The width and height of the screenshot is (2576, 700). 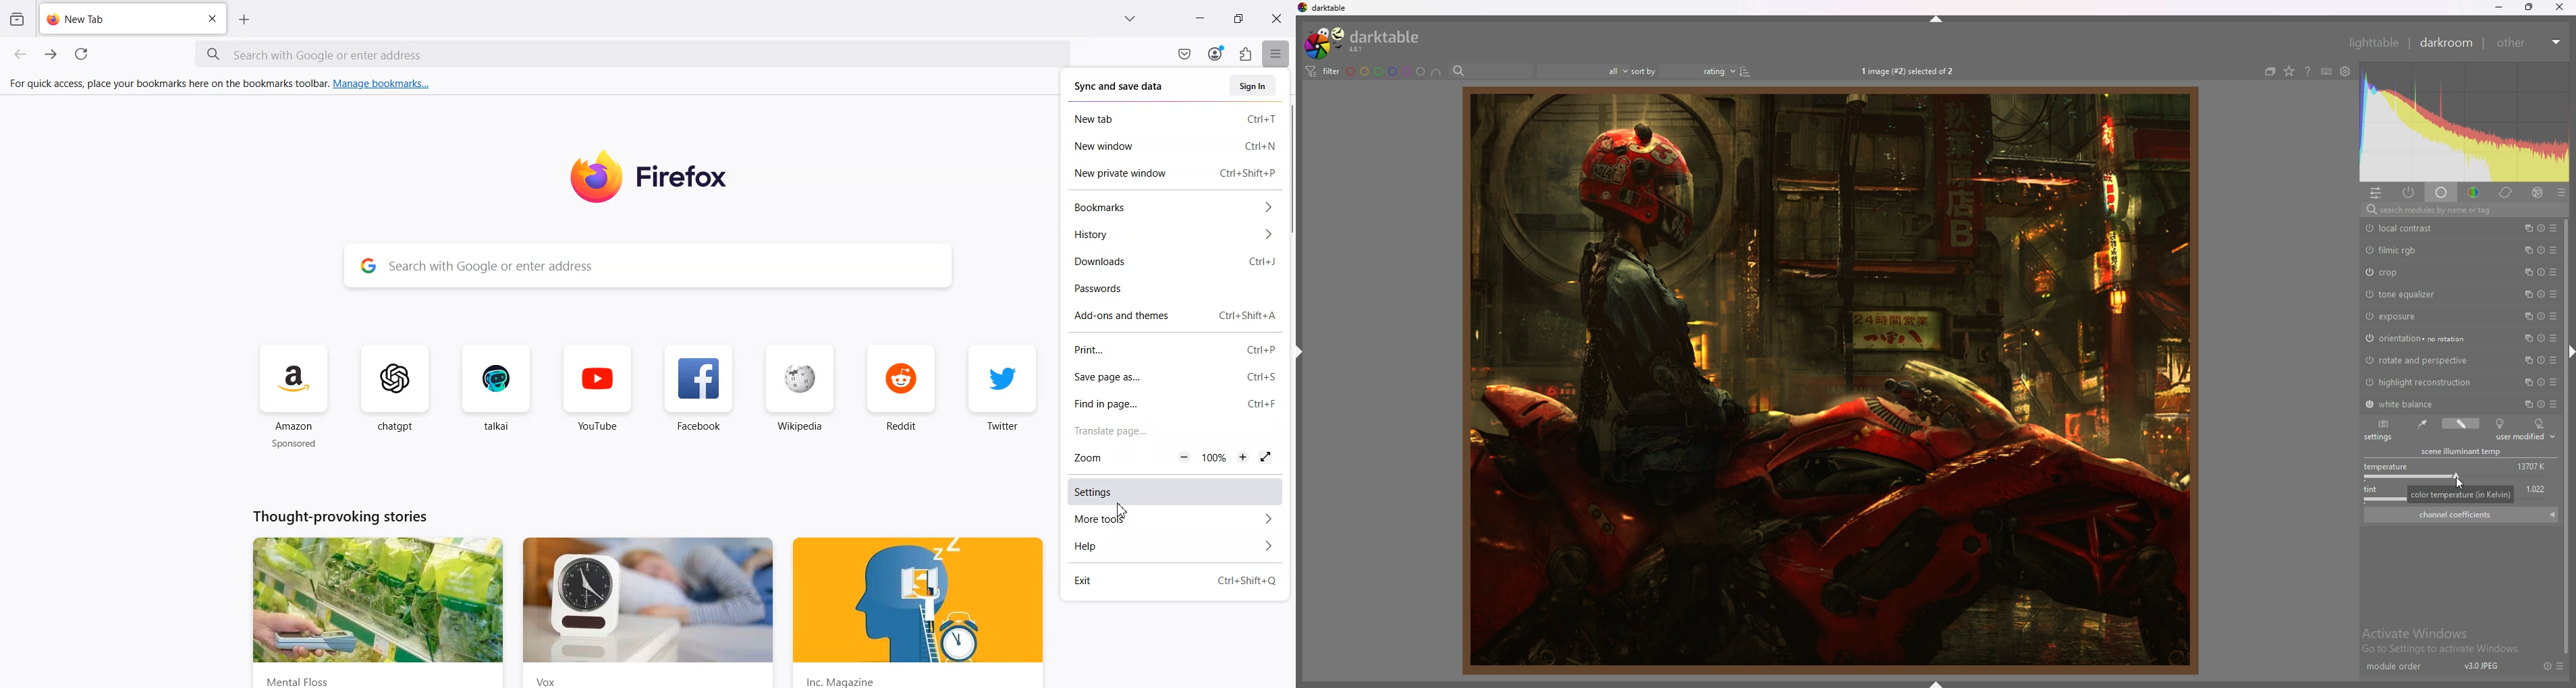 I want to click on effect, so click(x=2537, y=193).